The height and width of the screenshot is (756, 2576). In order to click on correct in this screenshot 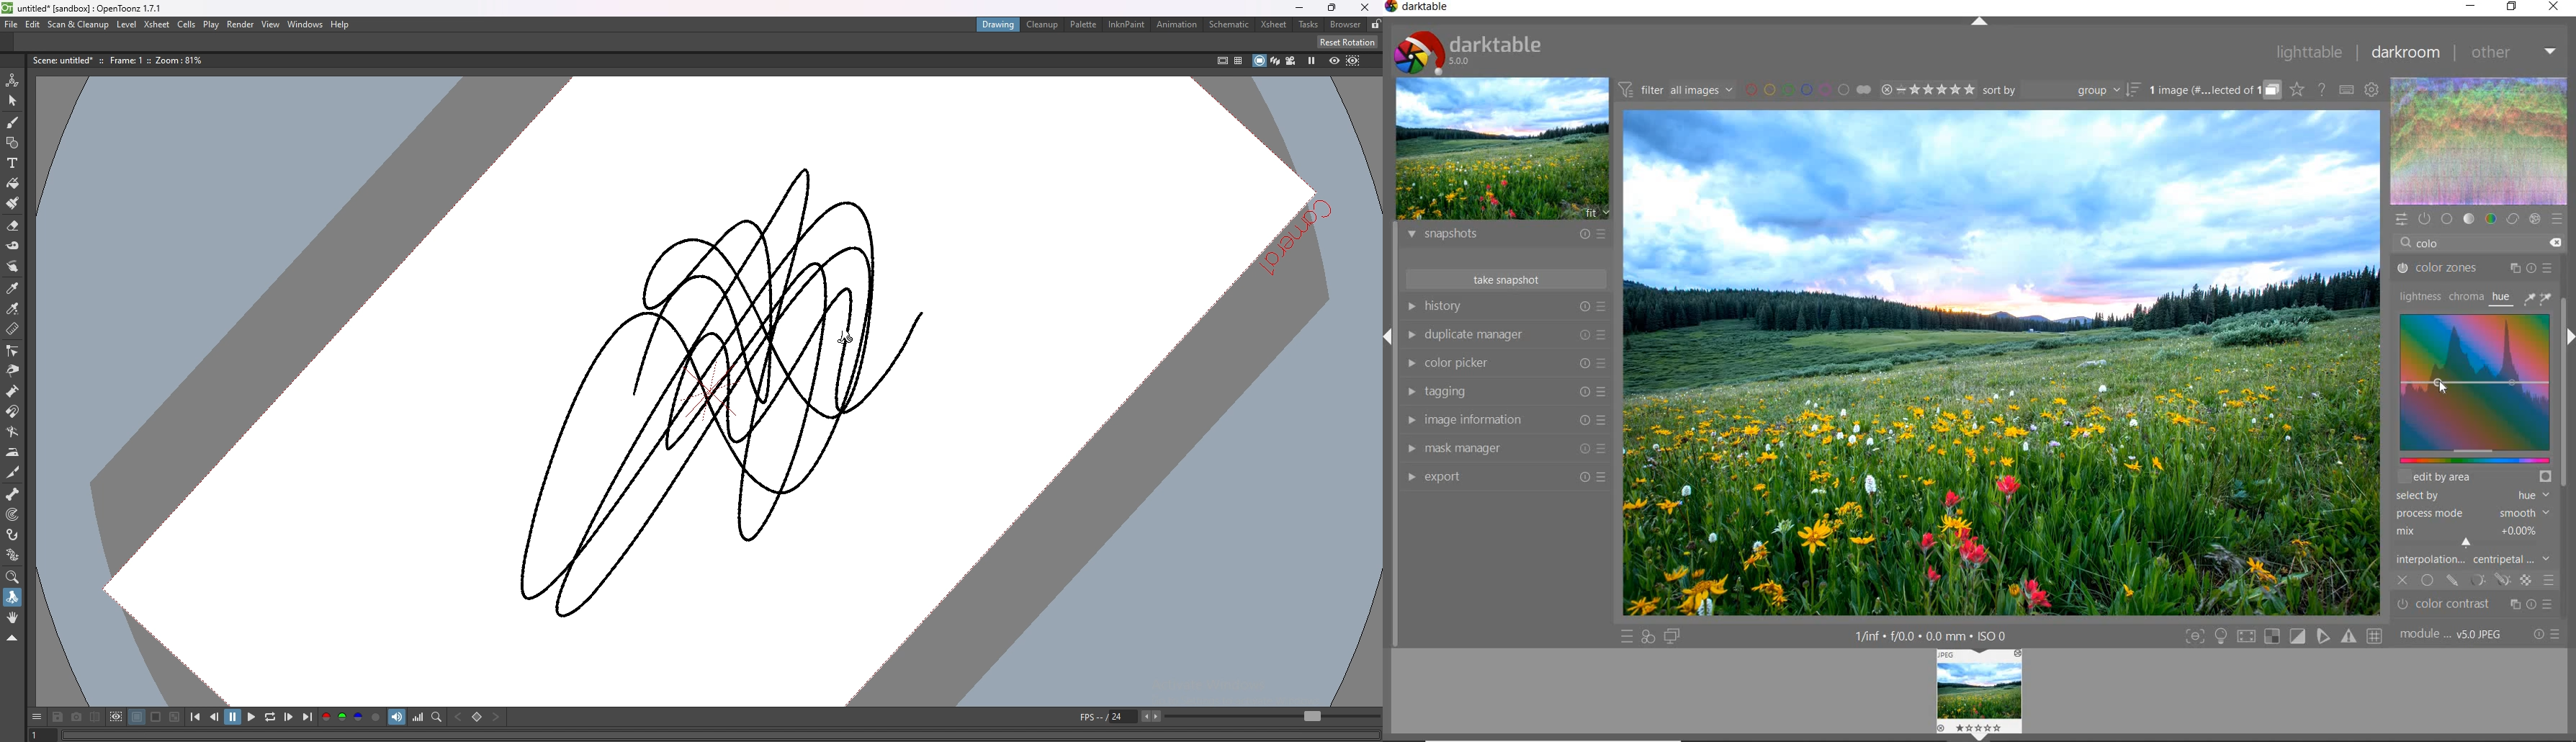, I will do `click(2512, 218)`.